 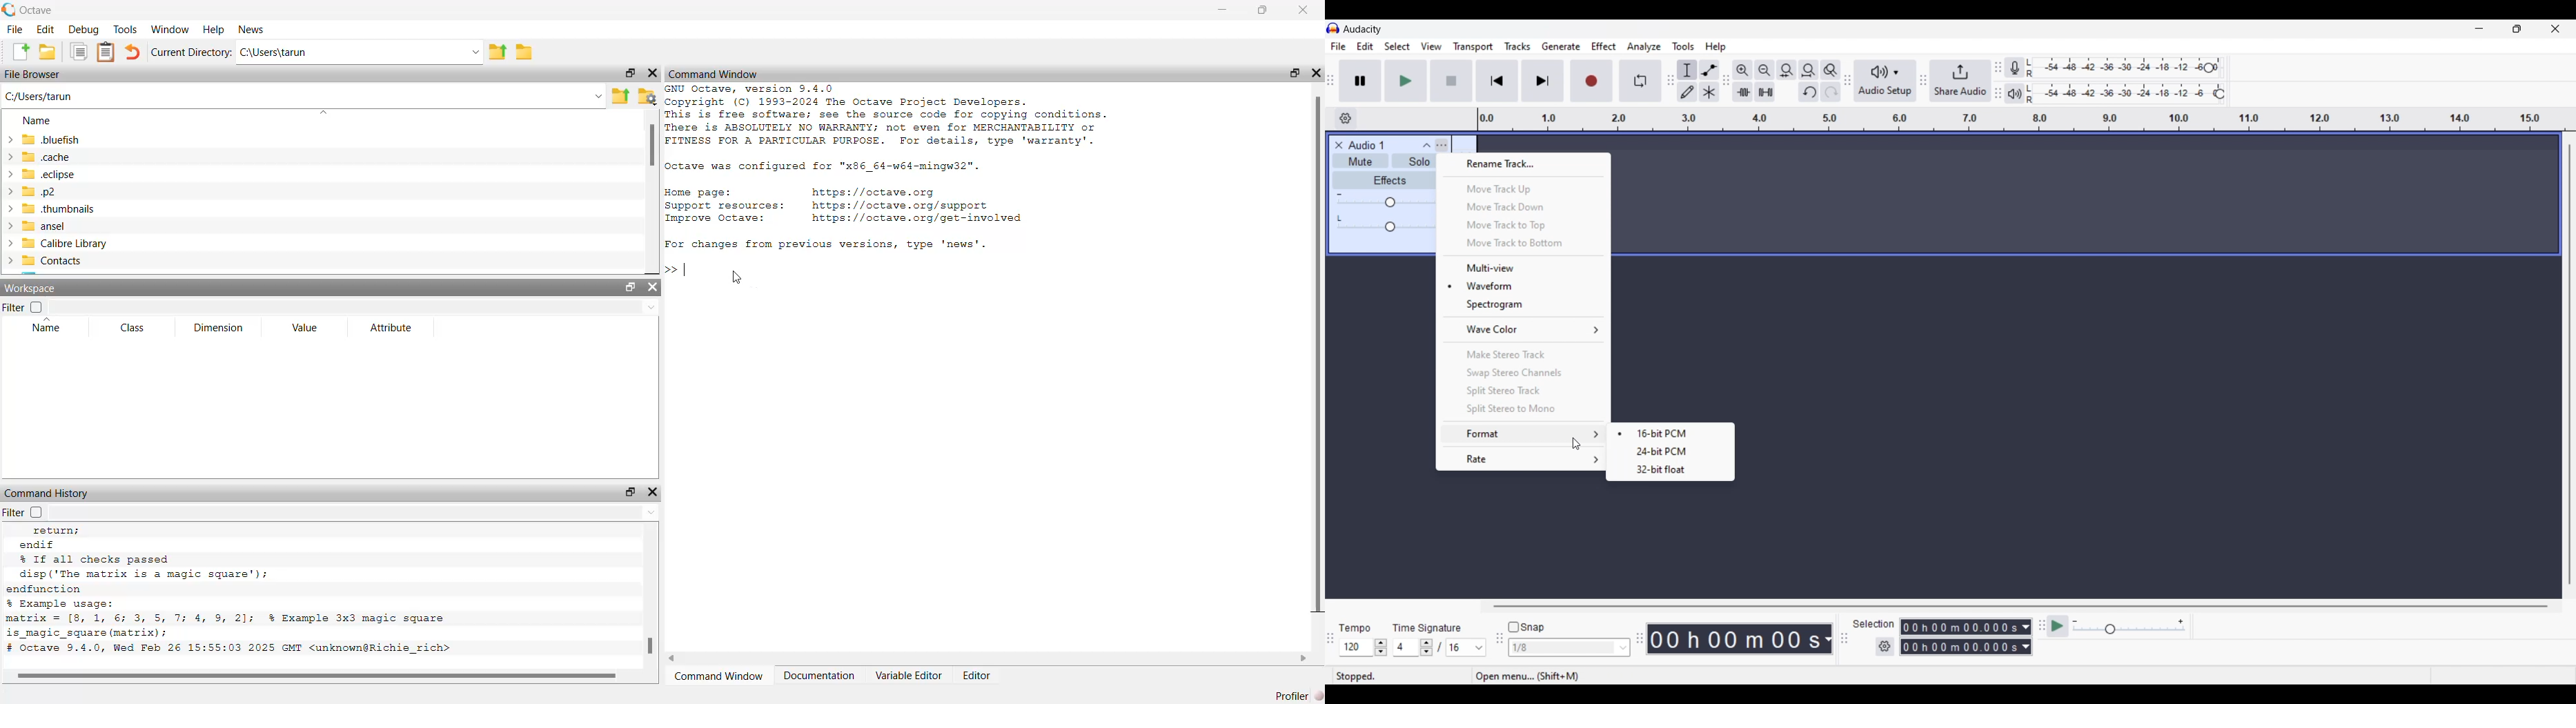 What do you see at coordinates (2021, 93) in the screenshot?
I see `Playback meter` at bounding box center [2021, 93].